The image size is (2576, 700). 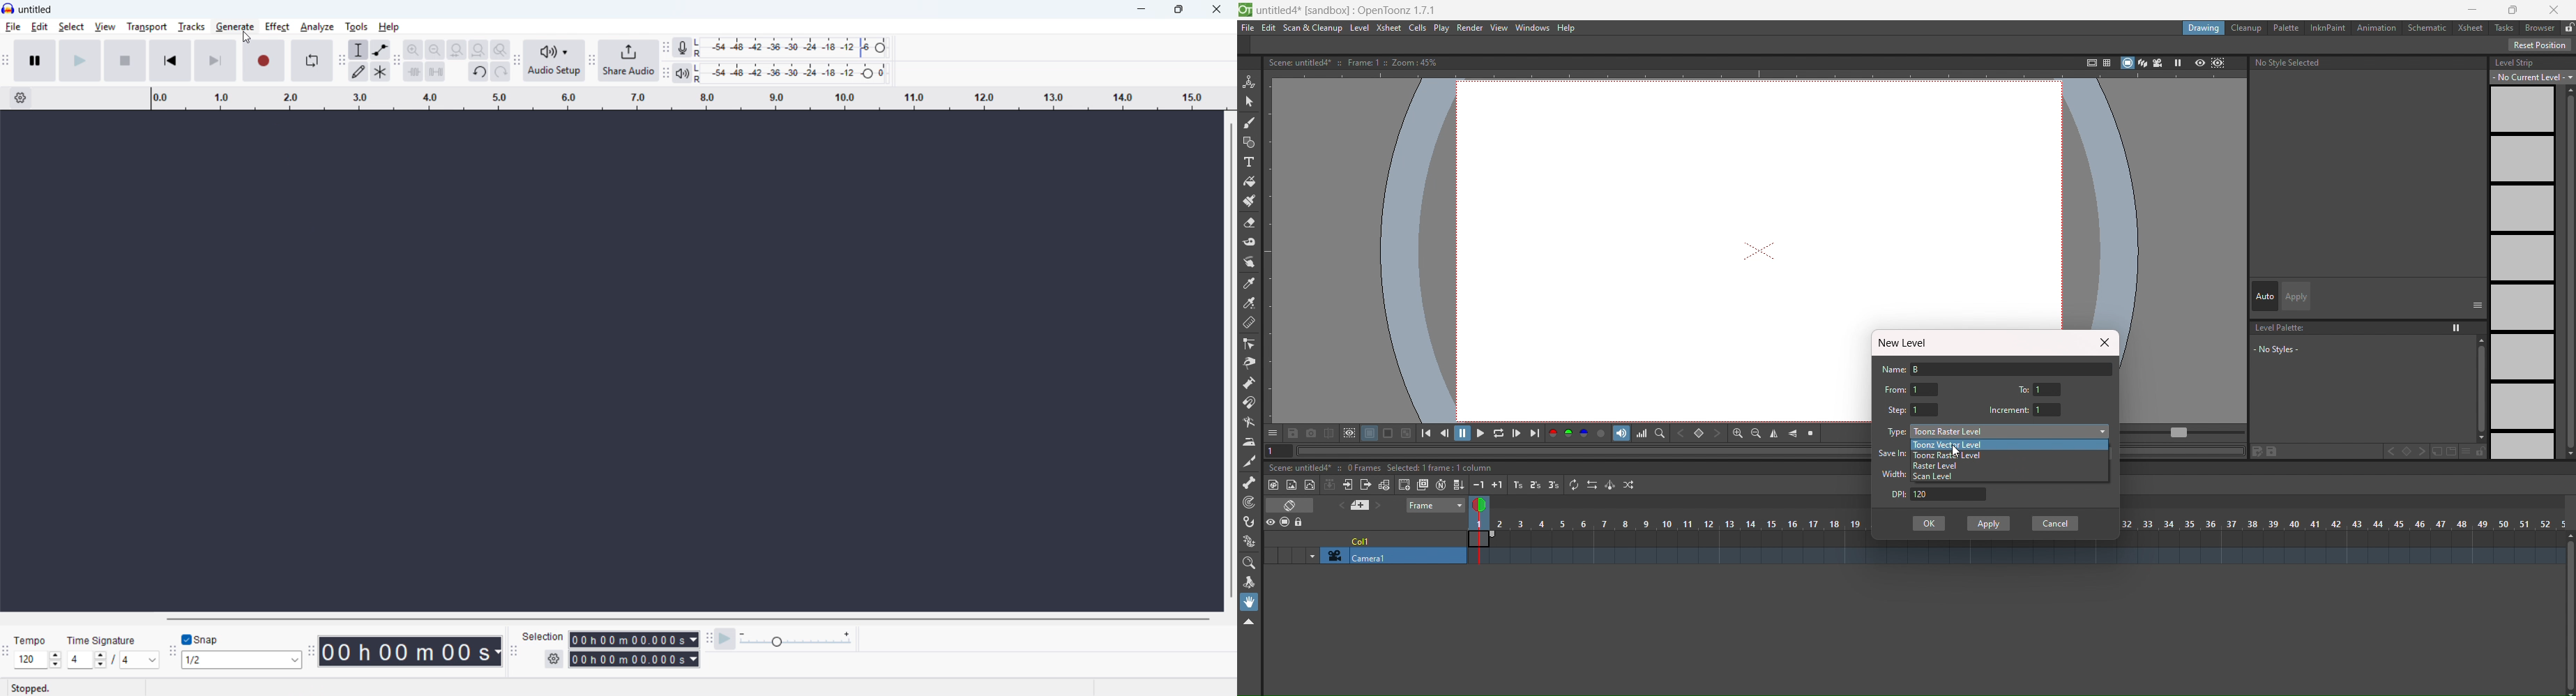 What do you see at coordinates (40, 27) in the screenshot?
I see `Edit ` at bounding box center [40, 27].